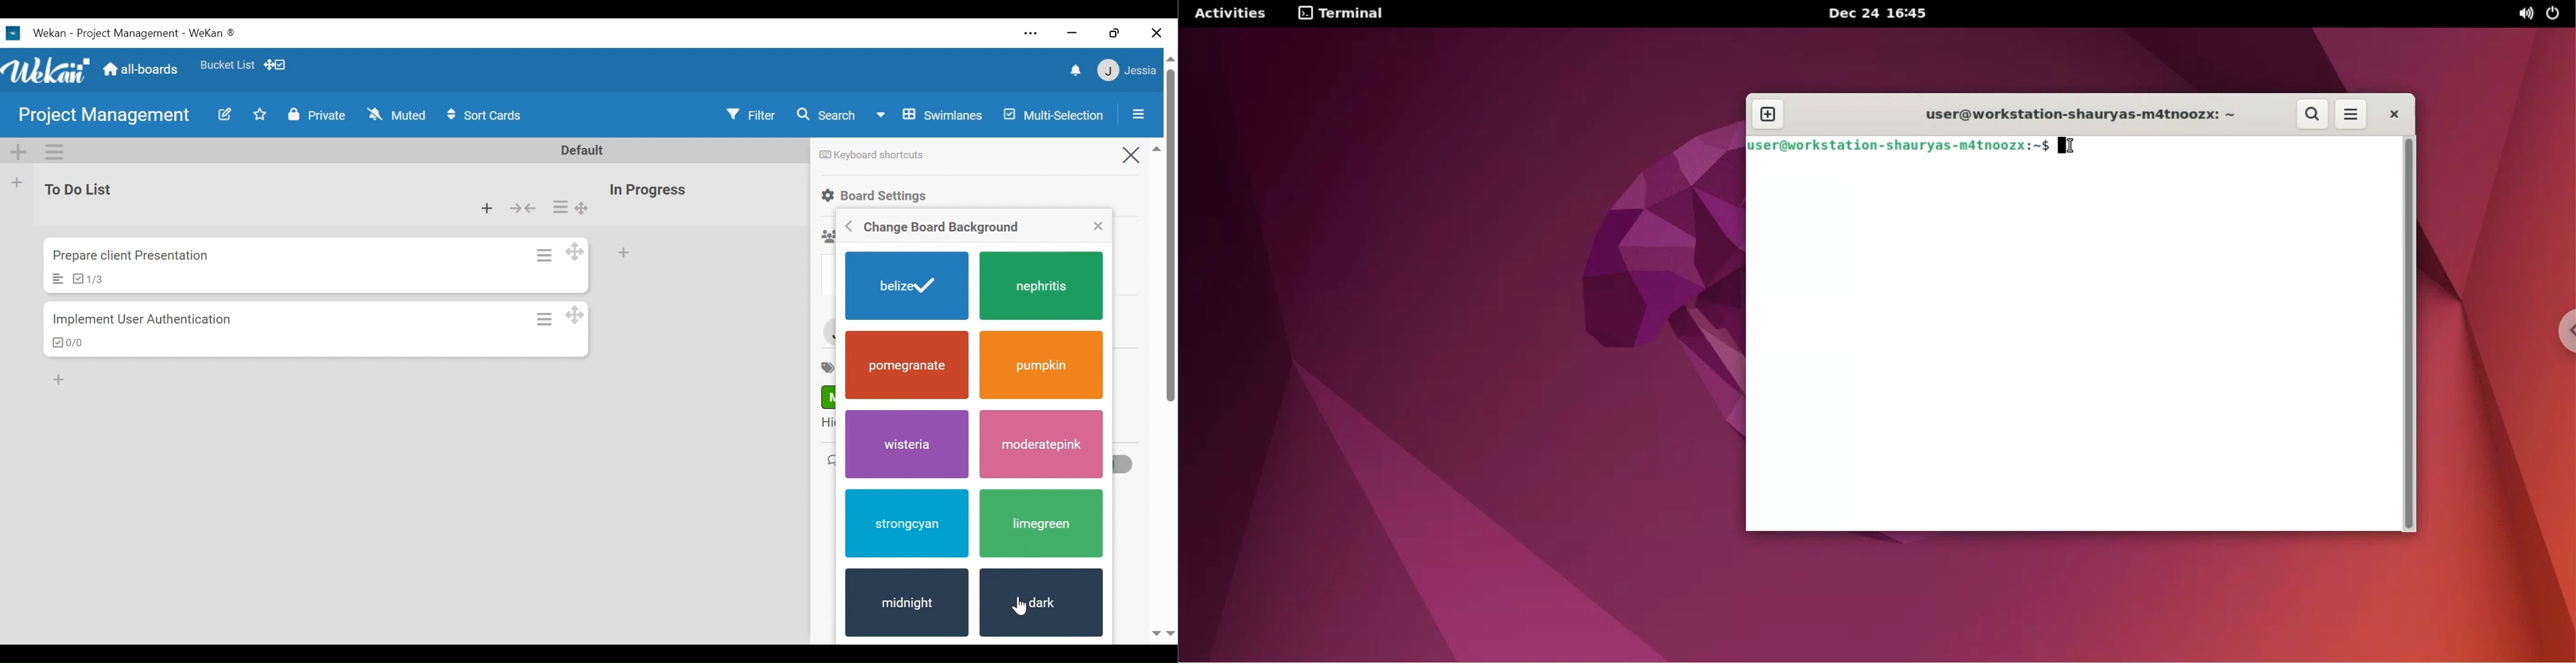 This screenshot has width=2576, height=672. What do you see at coordinates (755, 113) in the screenshot?
I see `Filter` at bounding box center [755, 113].